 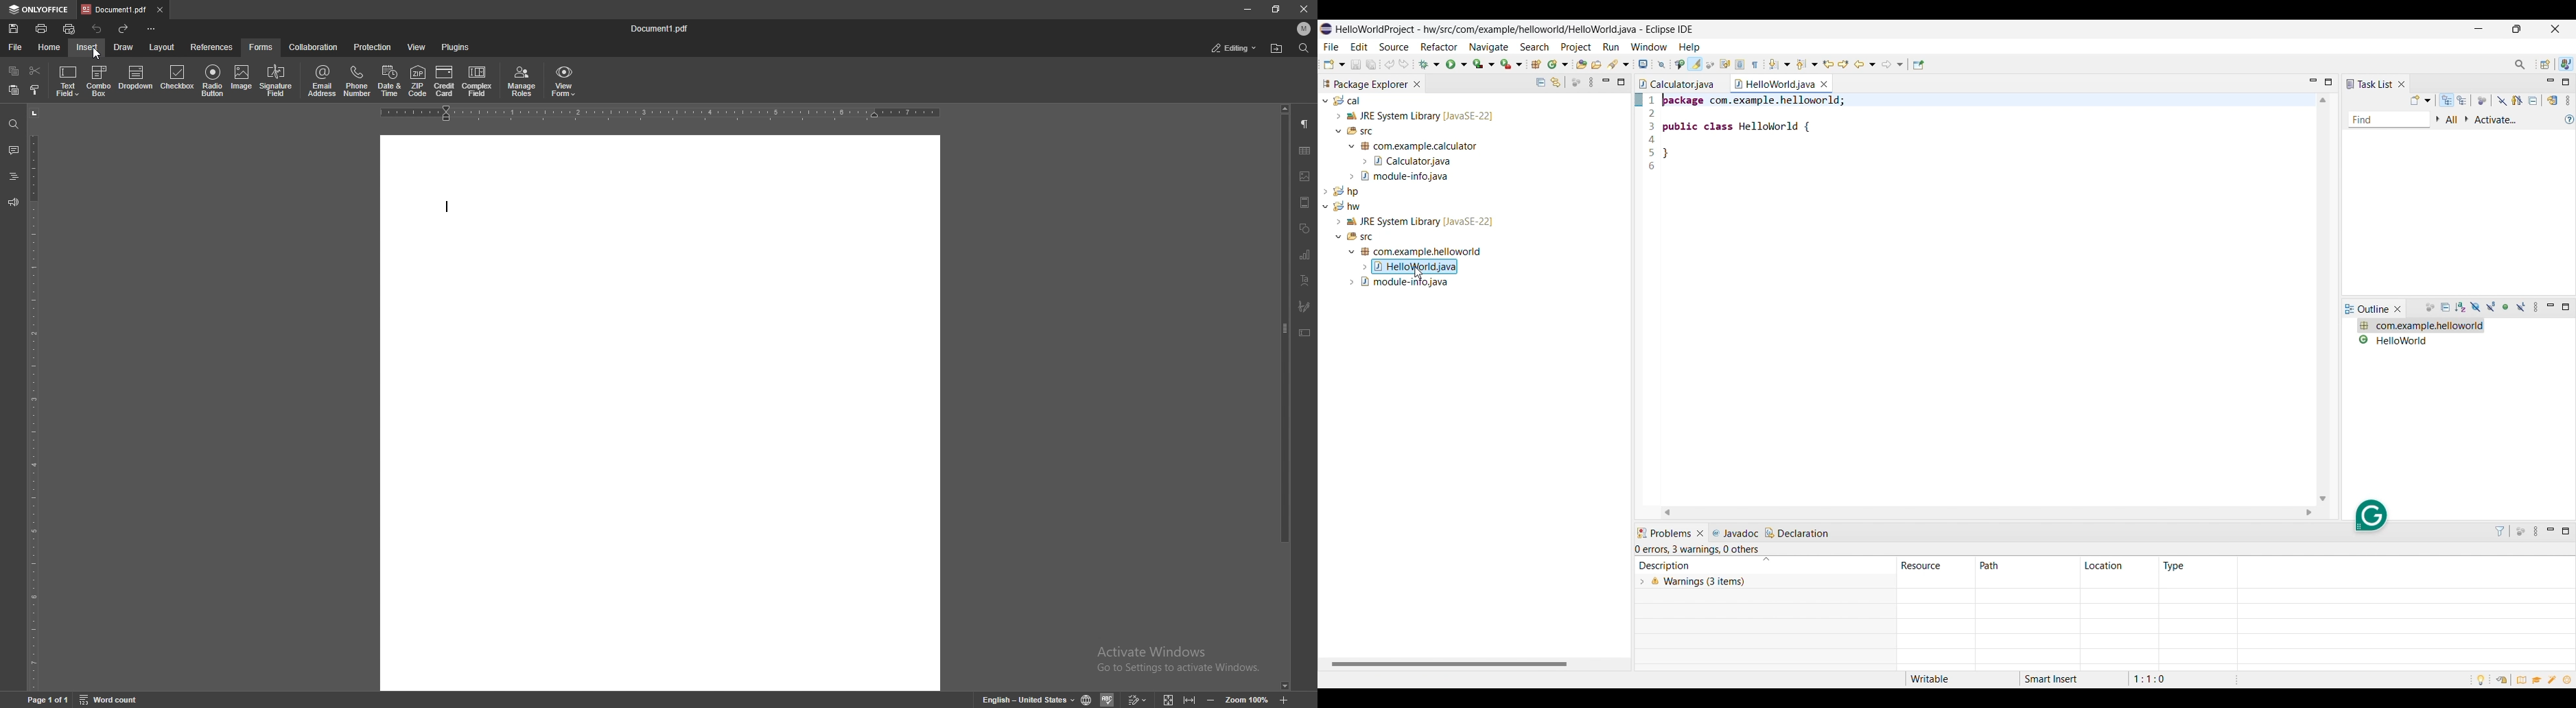 What do you see at coordinates (2552, 83) in the screenshot?
I see `Minimize` at bounding box center [2552, 83].